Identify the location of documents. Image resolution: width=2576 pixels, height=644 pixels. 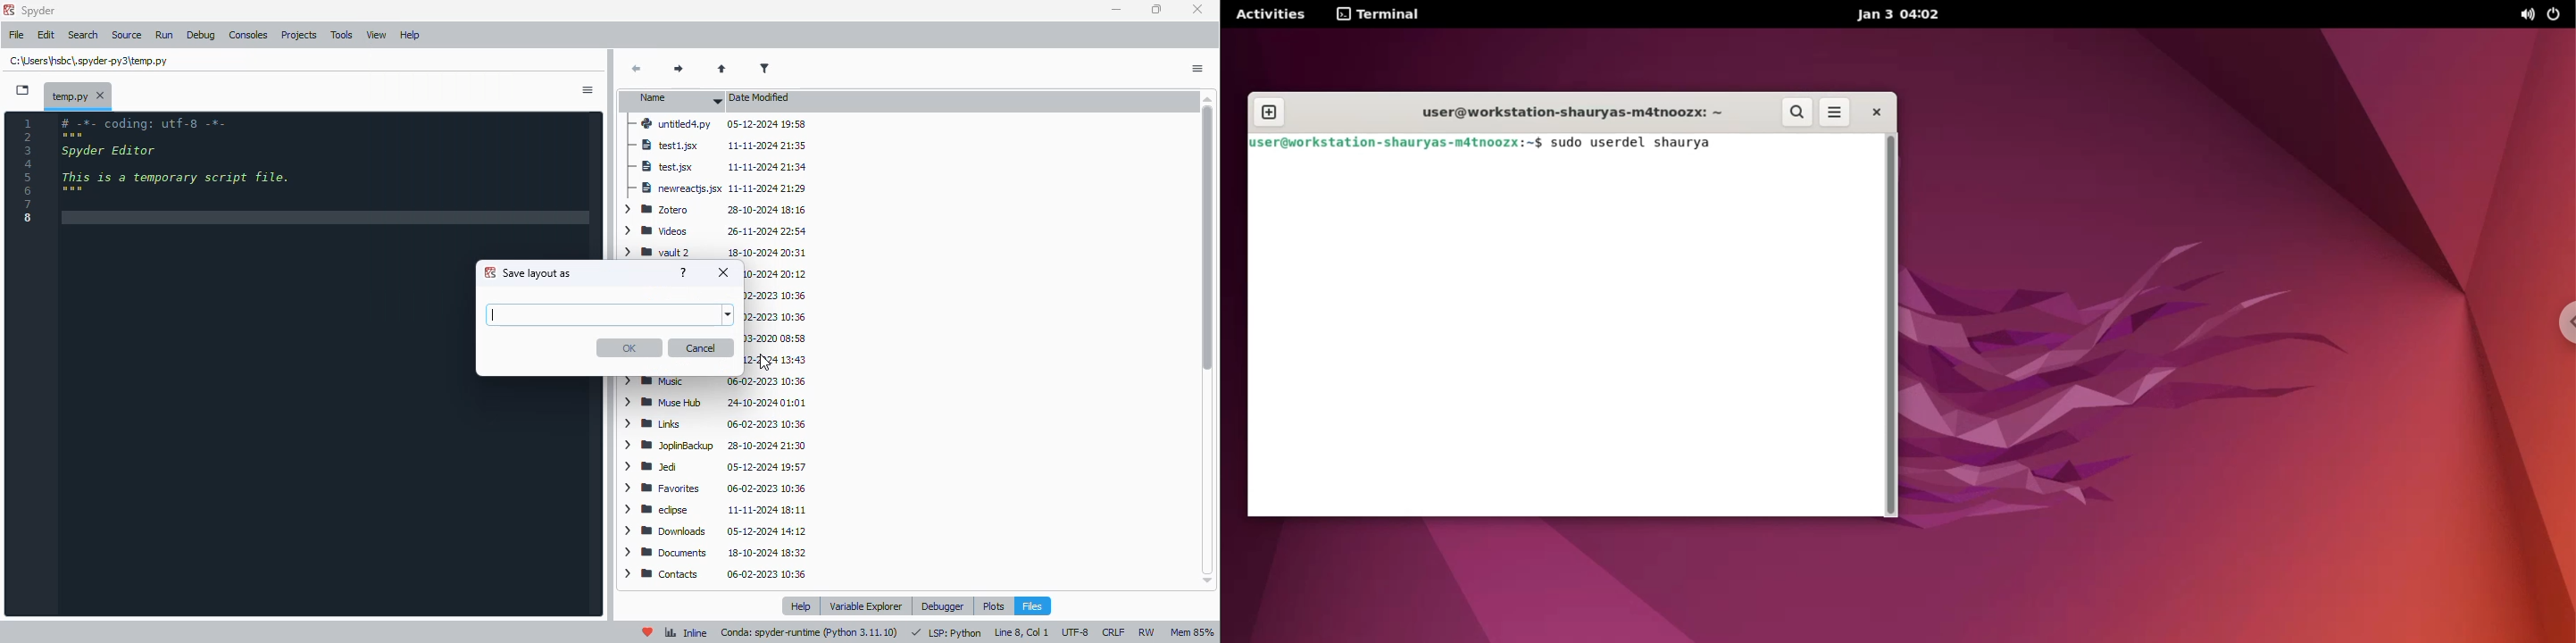
(714, 553).